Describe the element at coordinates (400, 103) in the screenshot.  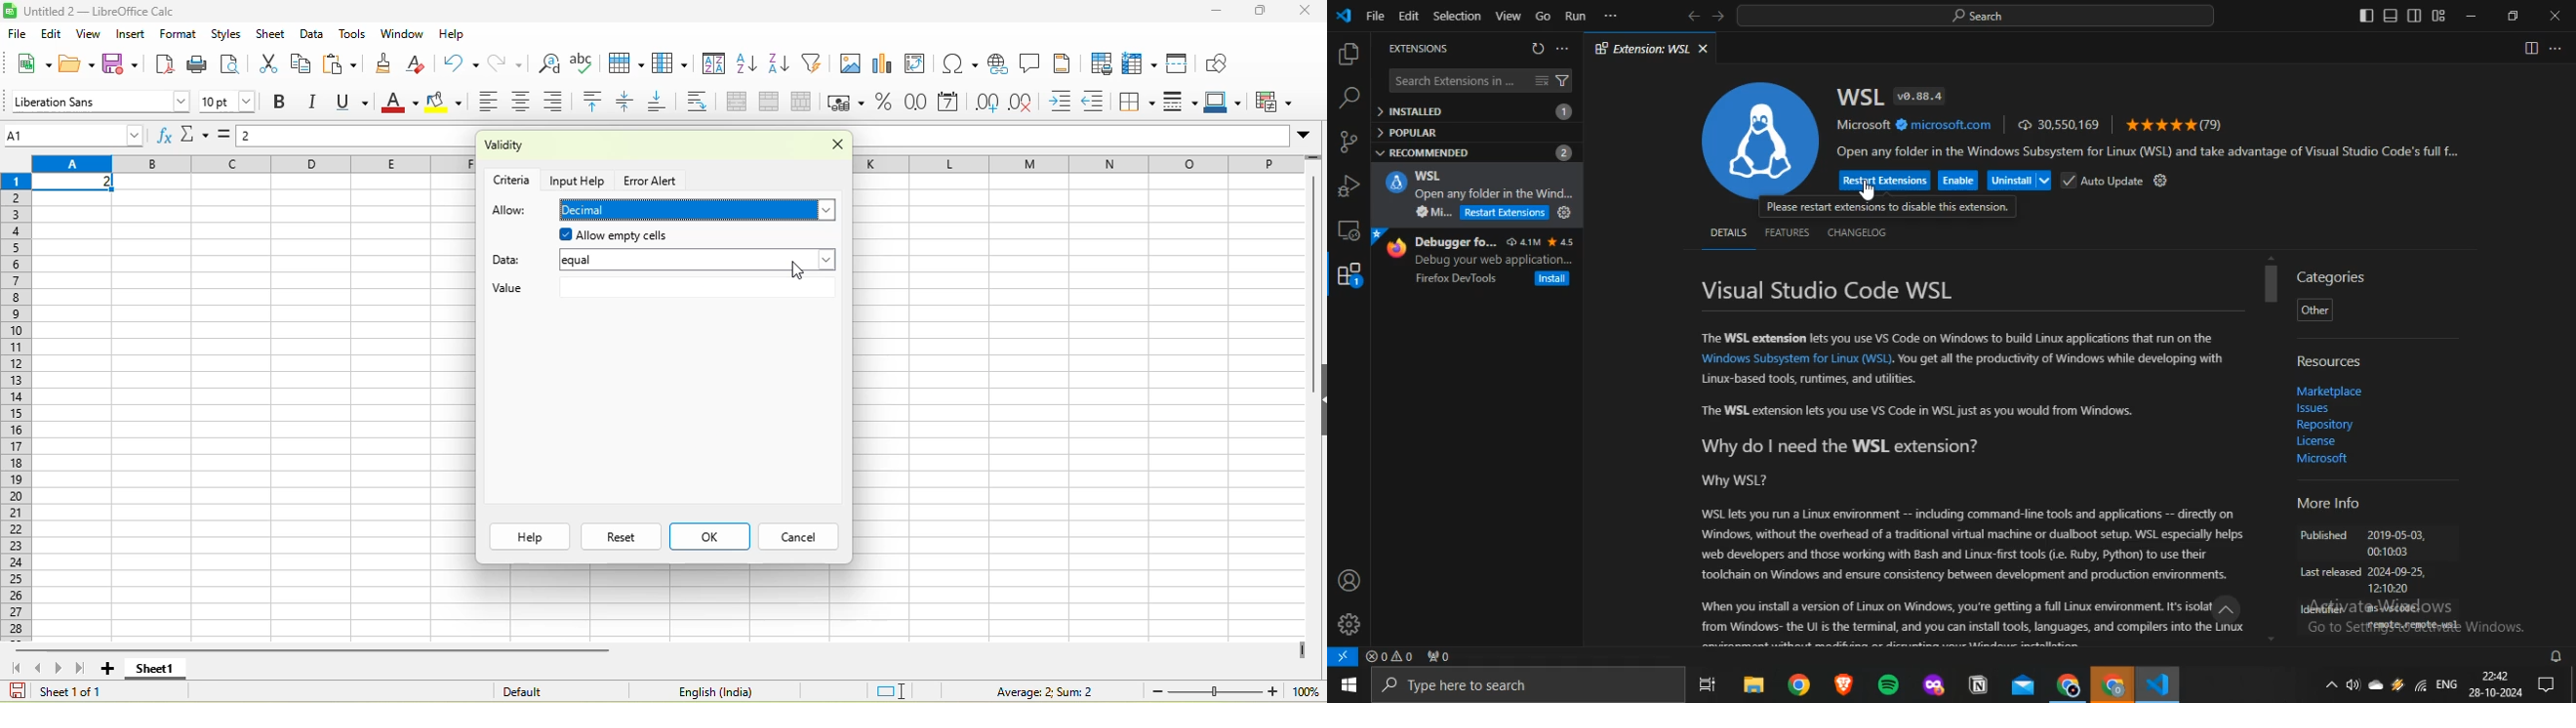
I see `font color` at that location.